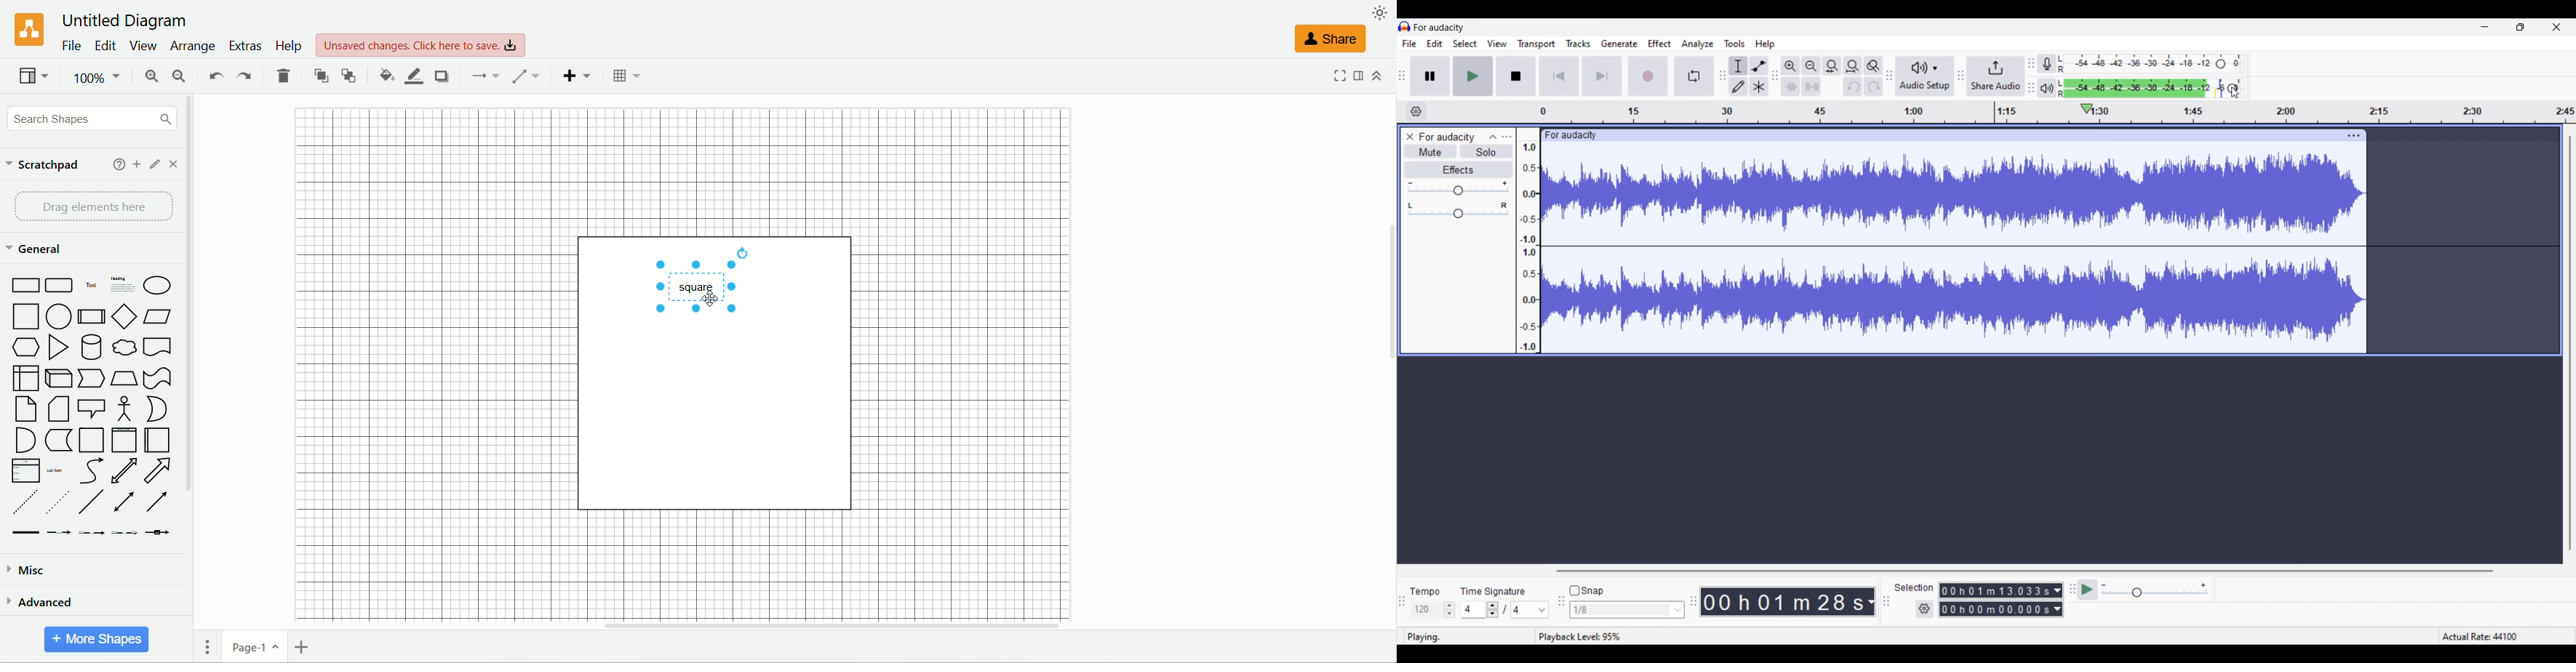 The image size is (2576, 672). Describe the element at coordinates (2569, 344) in the screenshot. I see `Vertical slide bar` at that location.